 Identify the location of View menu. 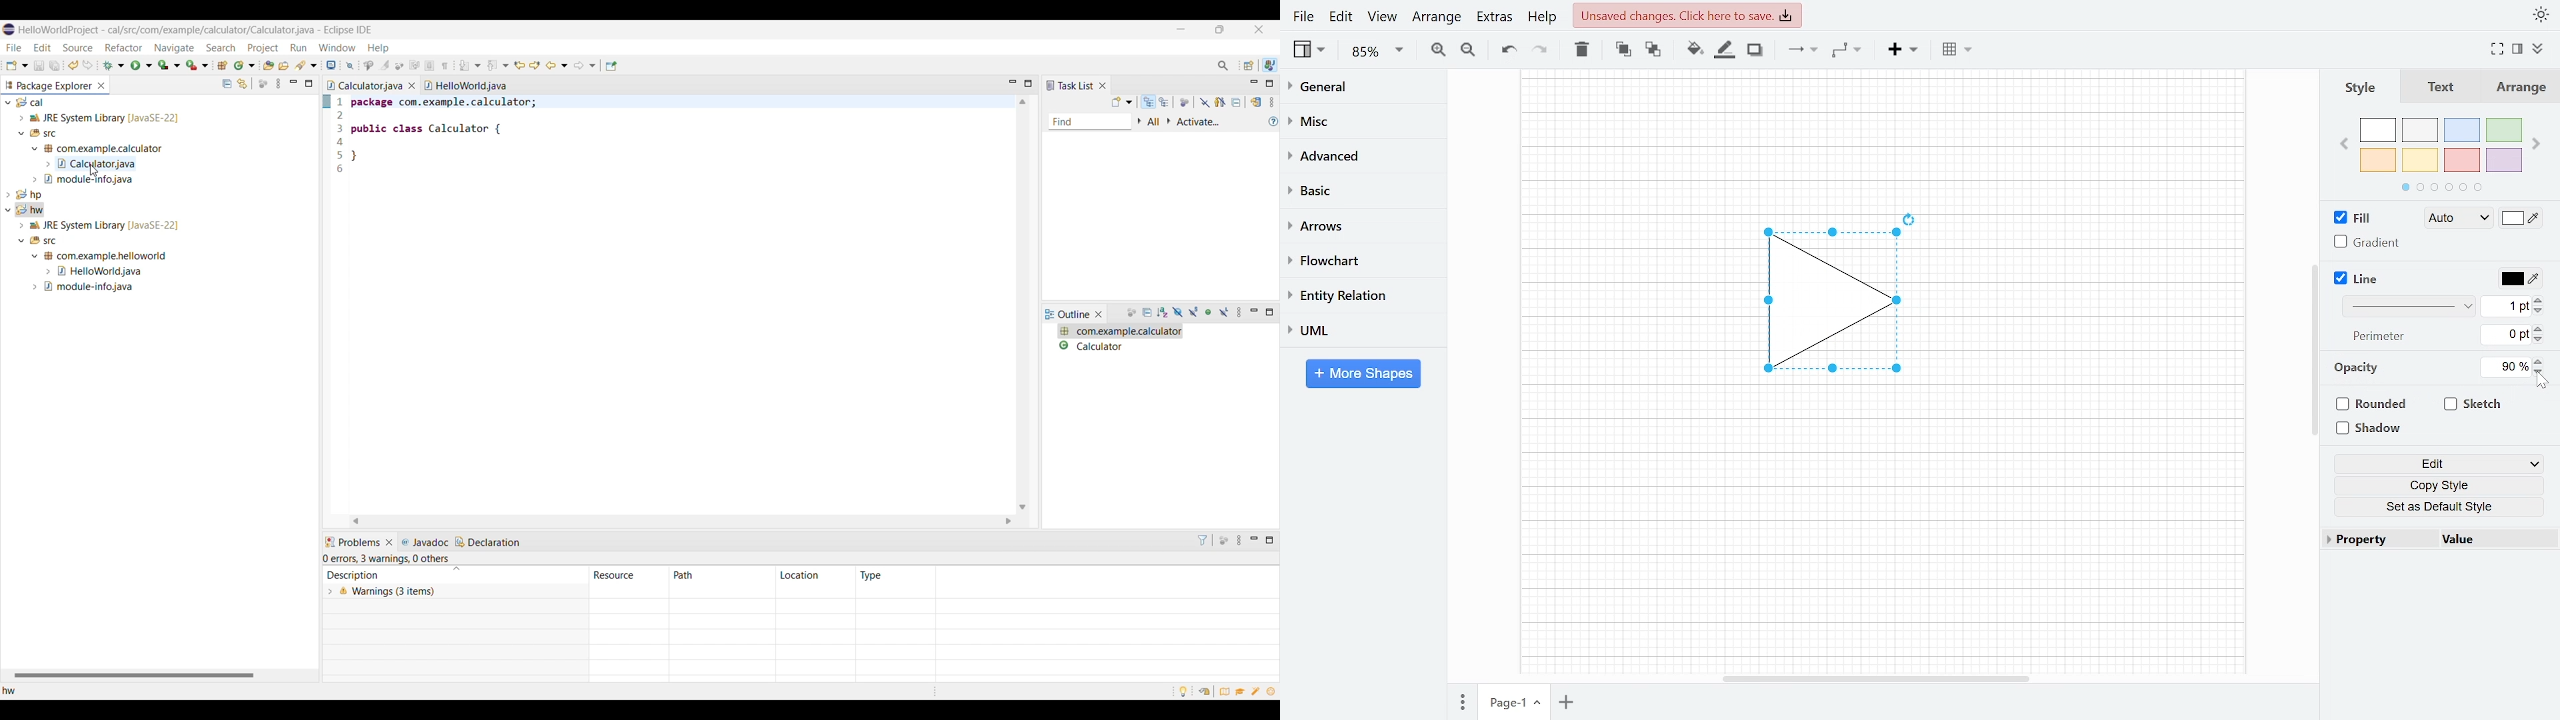
(278, 83).